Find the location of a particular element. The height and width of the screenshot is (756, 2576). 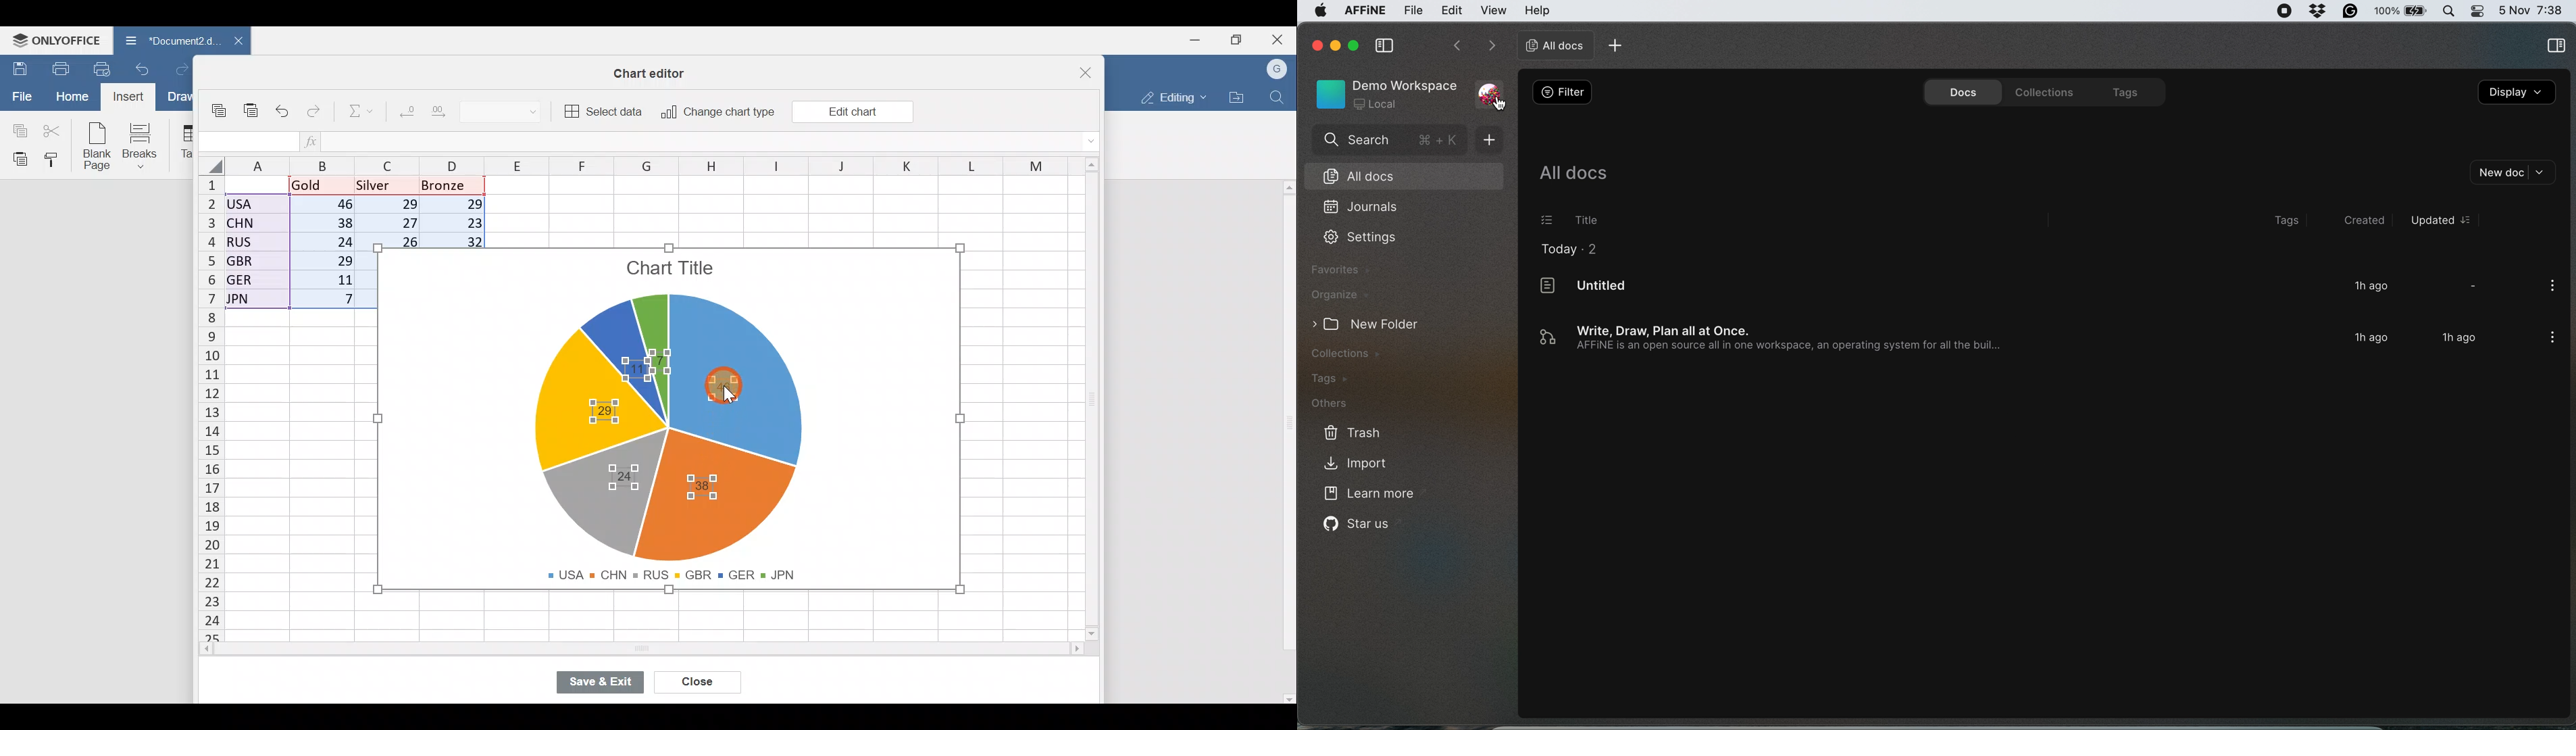

more options is located at coordinates (2549, 287).